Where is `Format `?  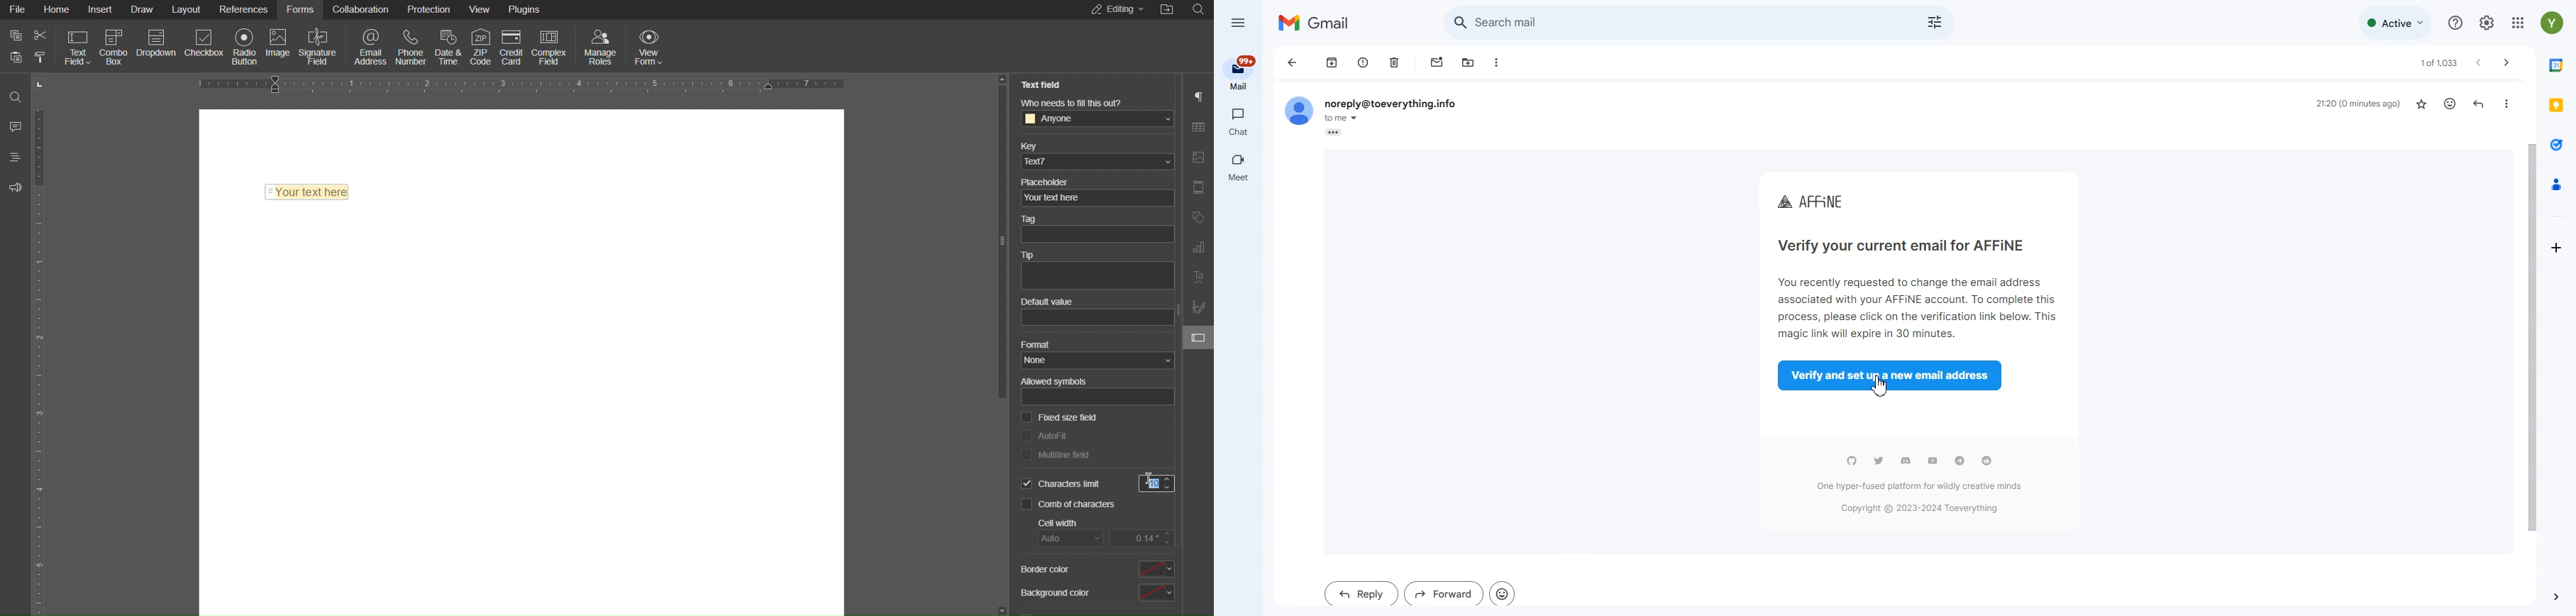 Format  is located at coordinates (1095, 355).